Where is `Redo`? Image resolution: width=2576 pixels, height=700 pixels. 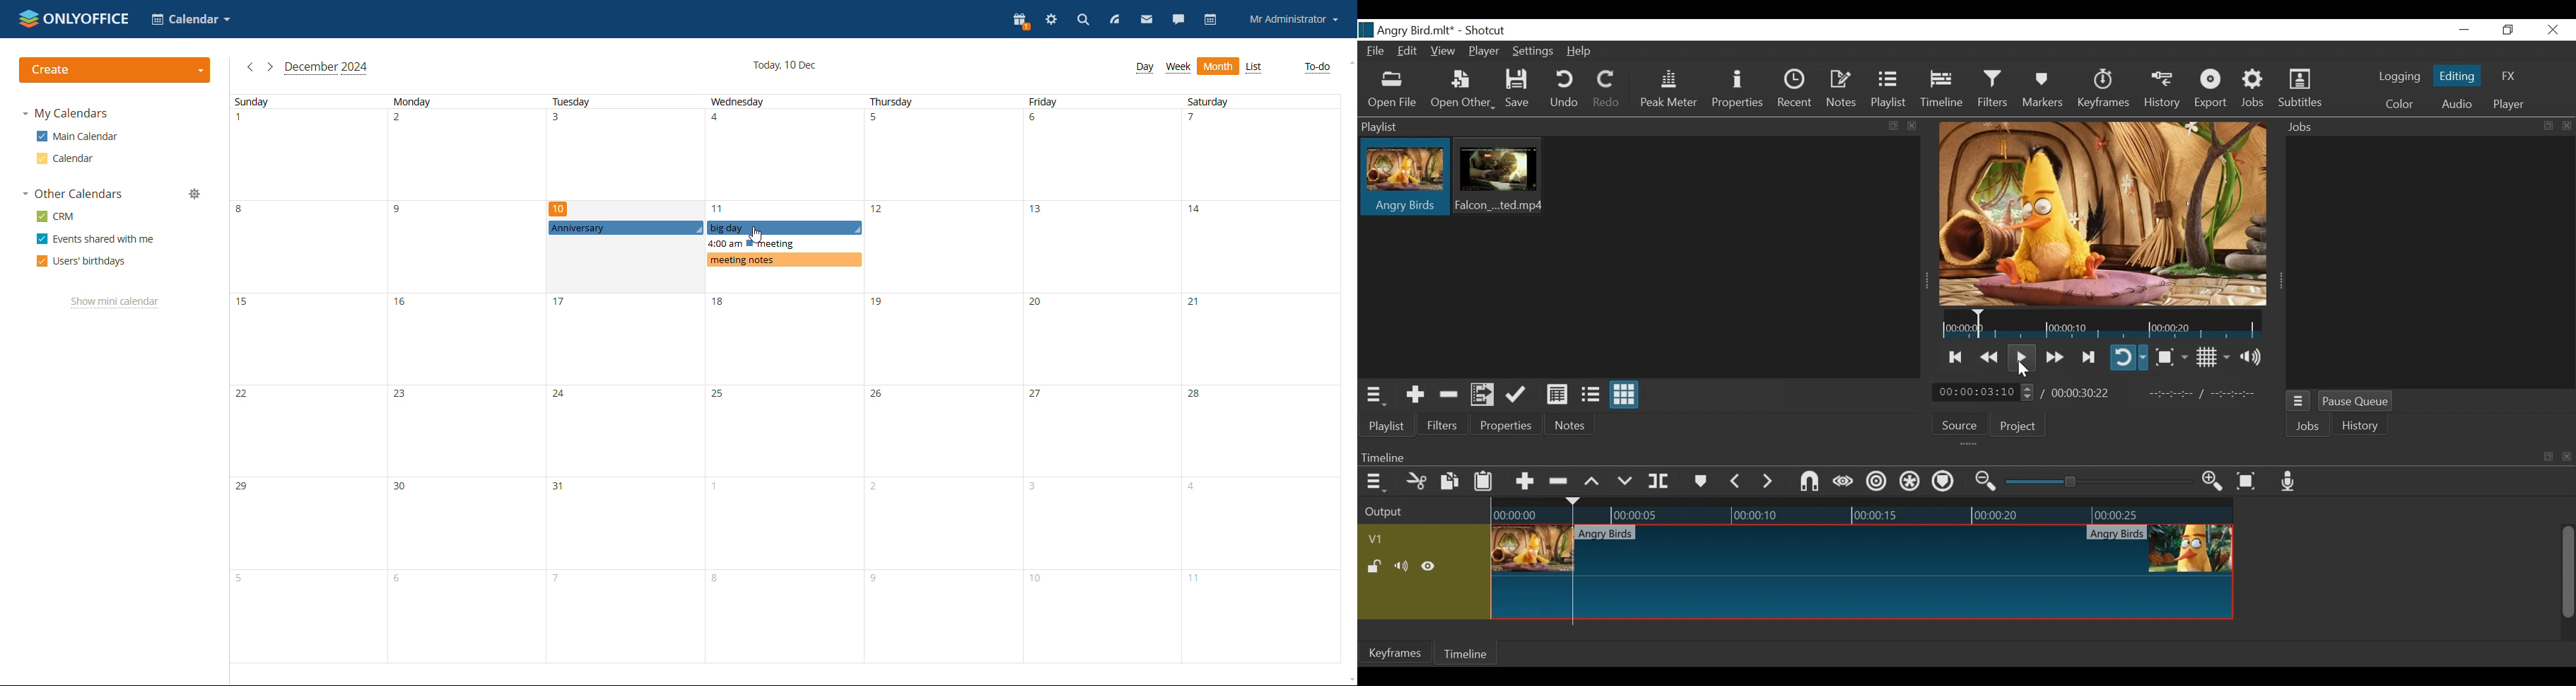 Redo is located at coordinates (1608, 89).